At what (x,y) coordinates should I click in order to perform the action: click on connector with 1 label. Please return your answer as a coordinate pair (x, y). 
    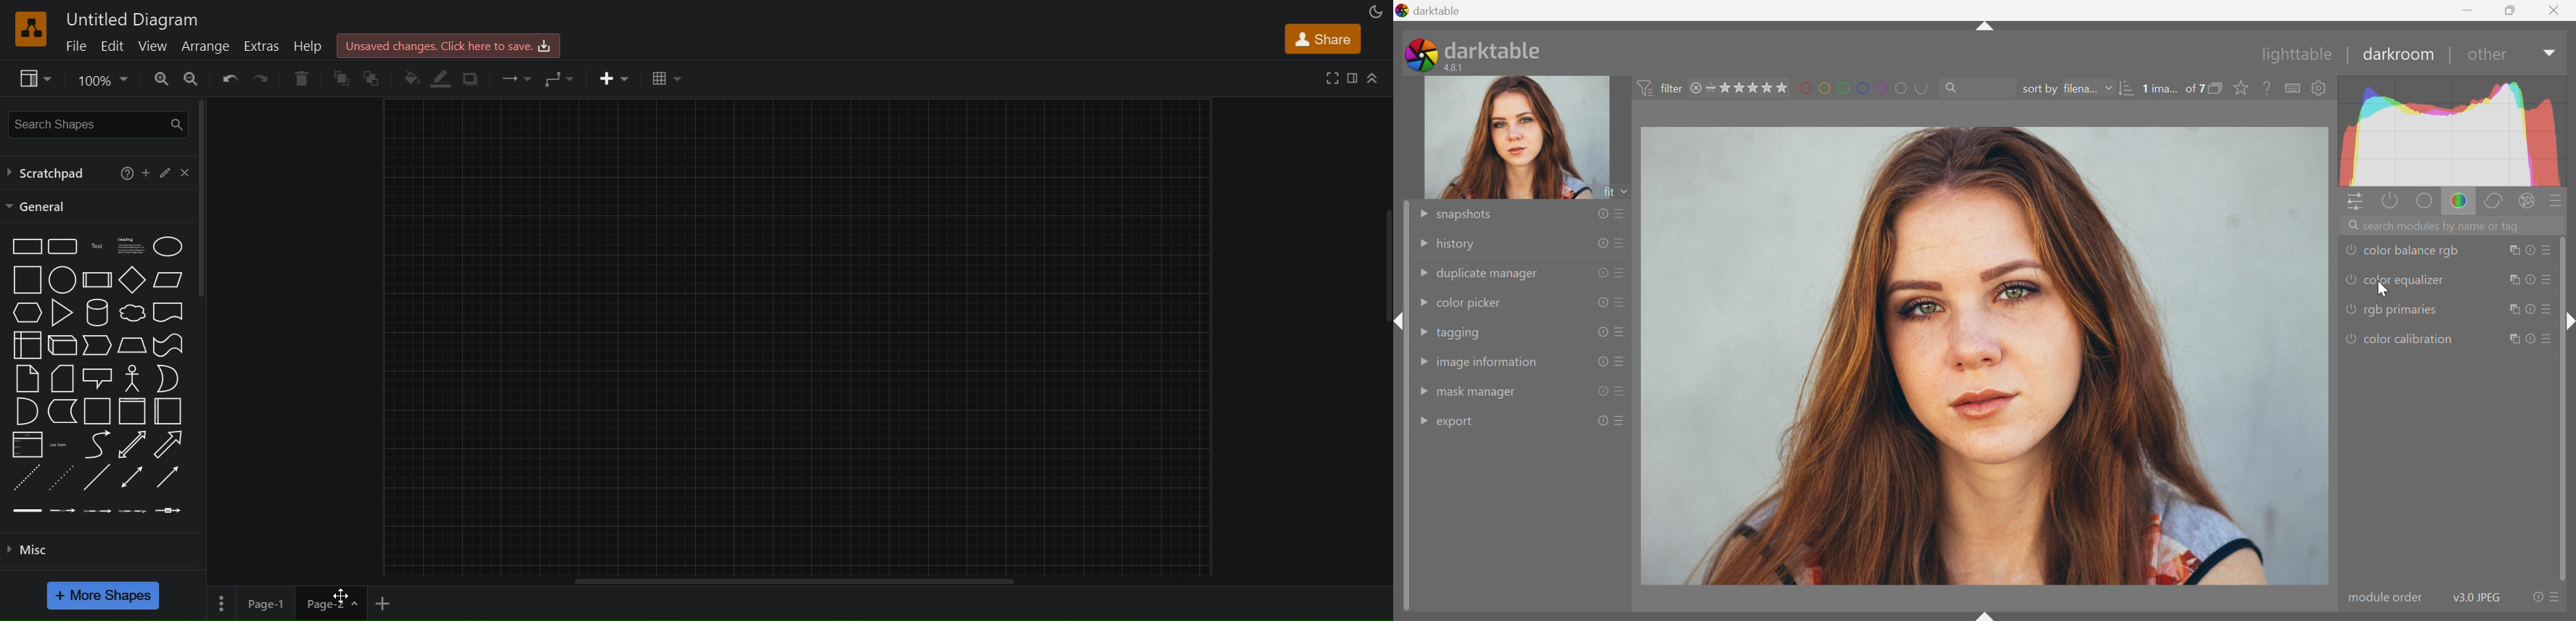
    Looking at the image, I should click on (62, 509).